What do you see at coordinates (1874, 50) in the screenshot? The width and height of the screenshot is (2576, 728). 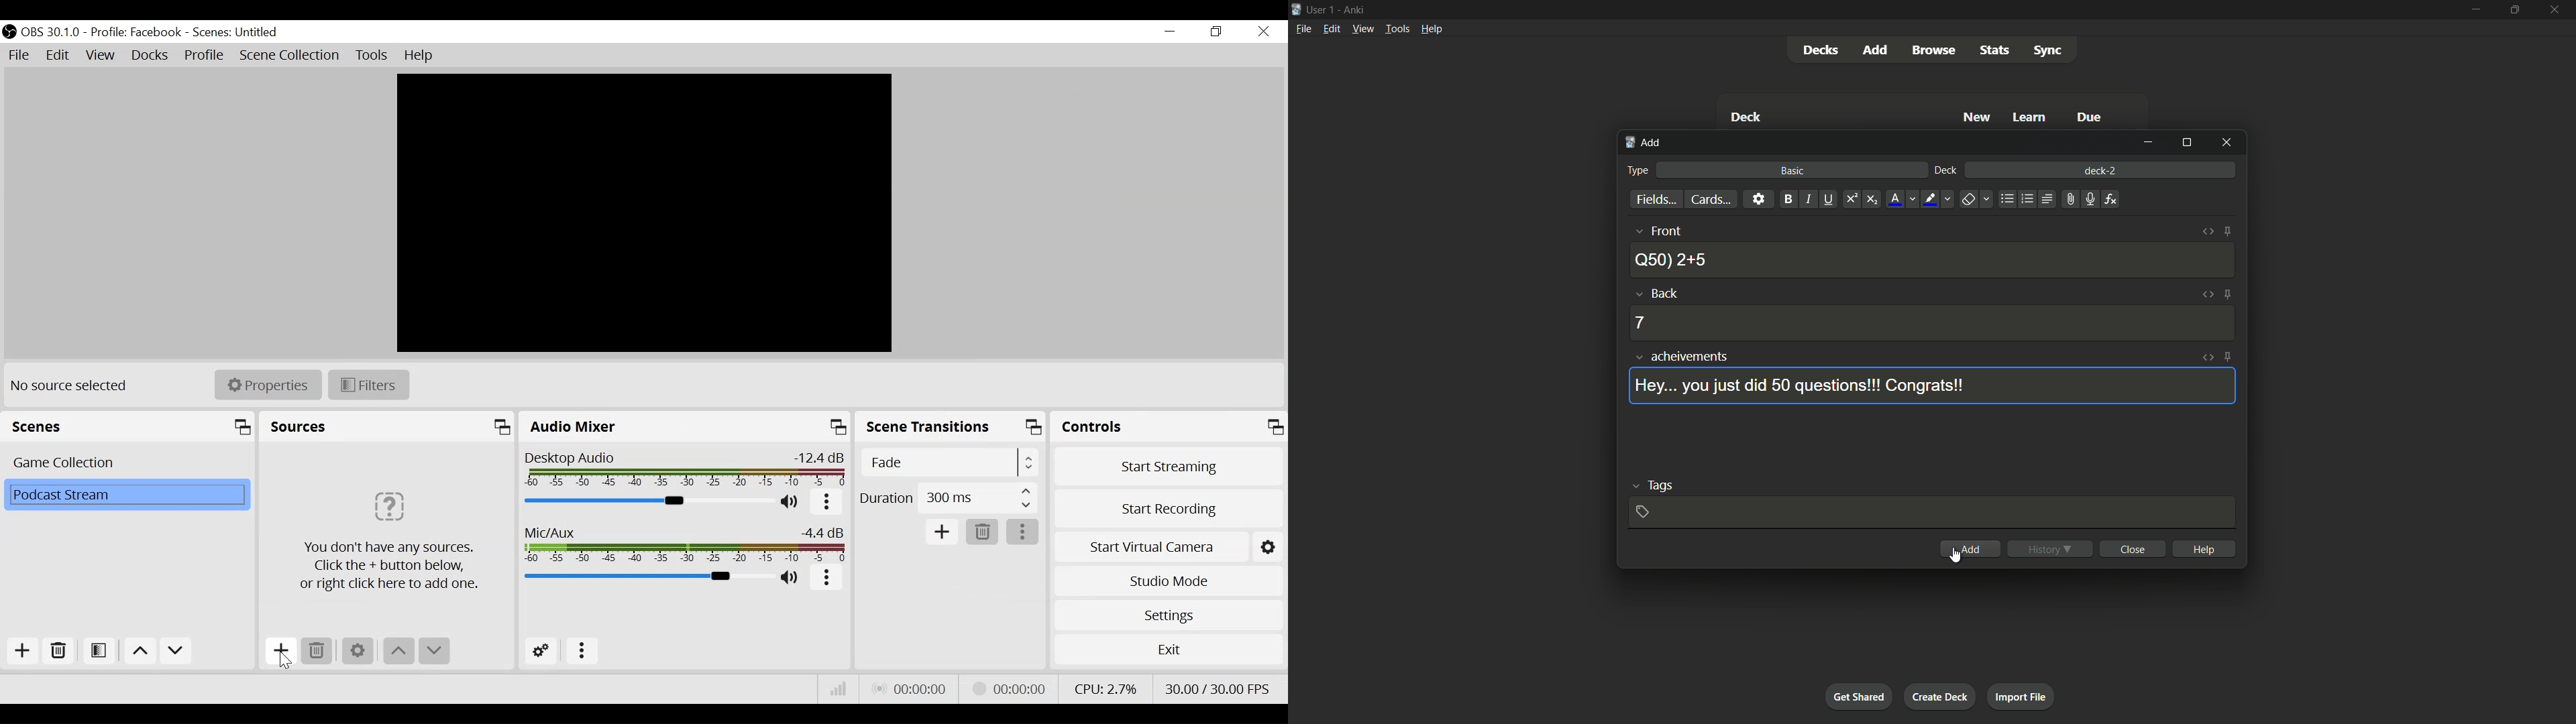 I see `add` at bounding box center [1874, 50].